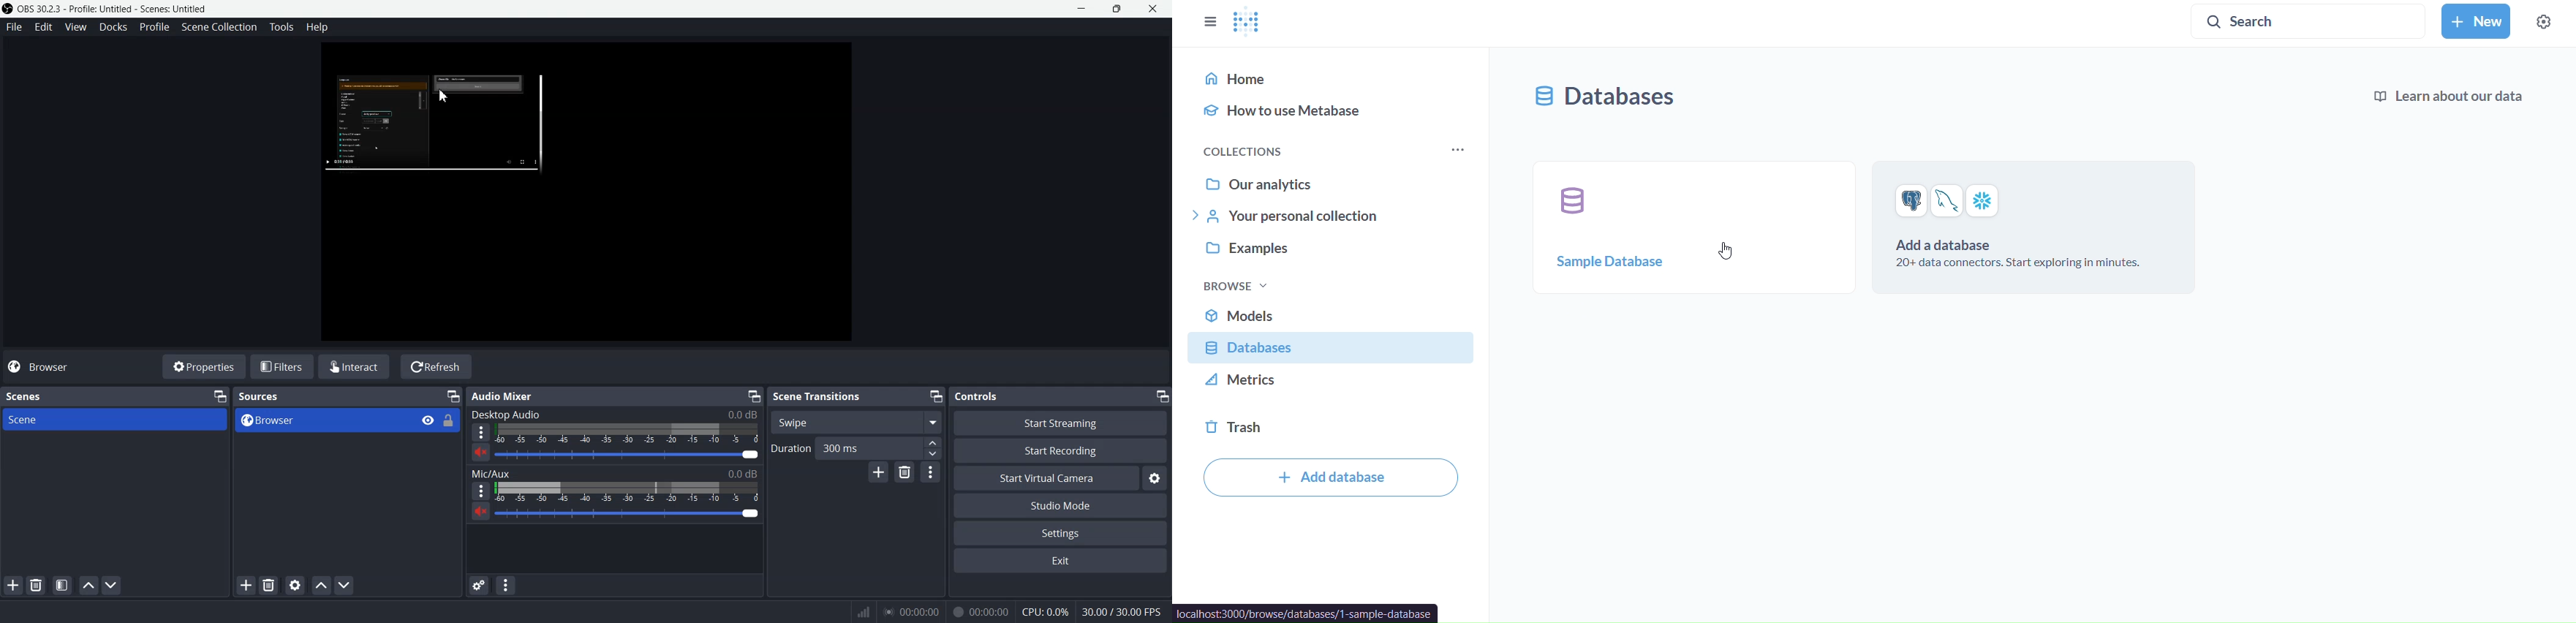  I want to click on Minimize, so click(754, 395).